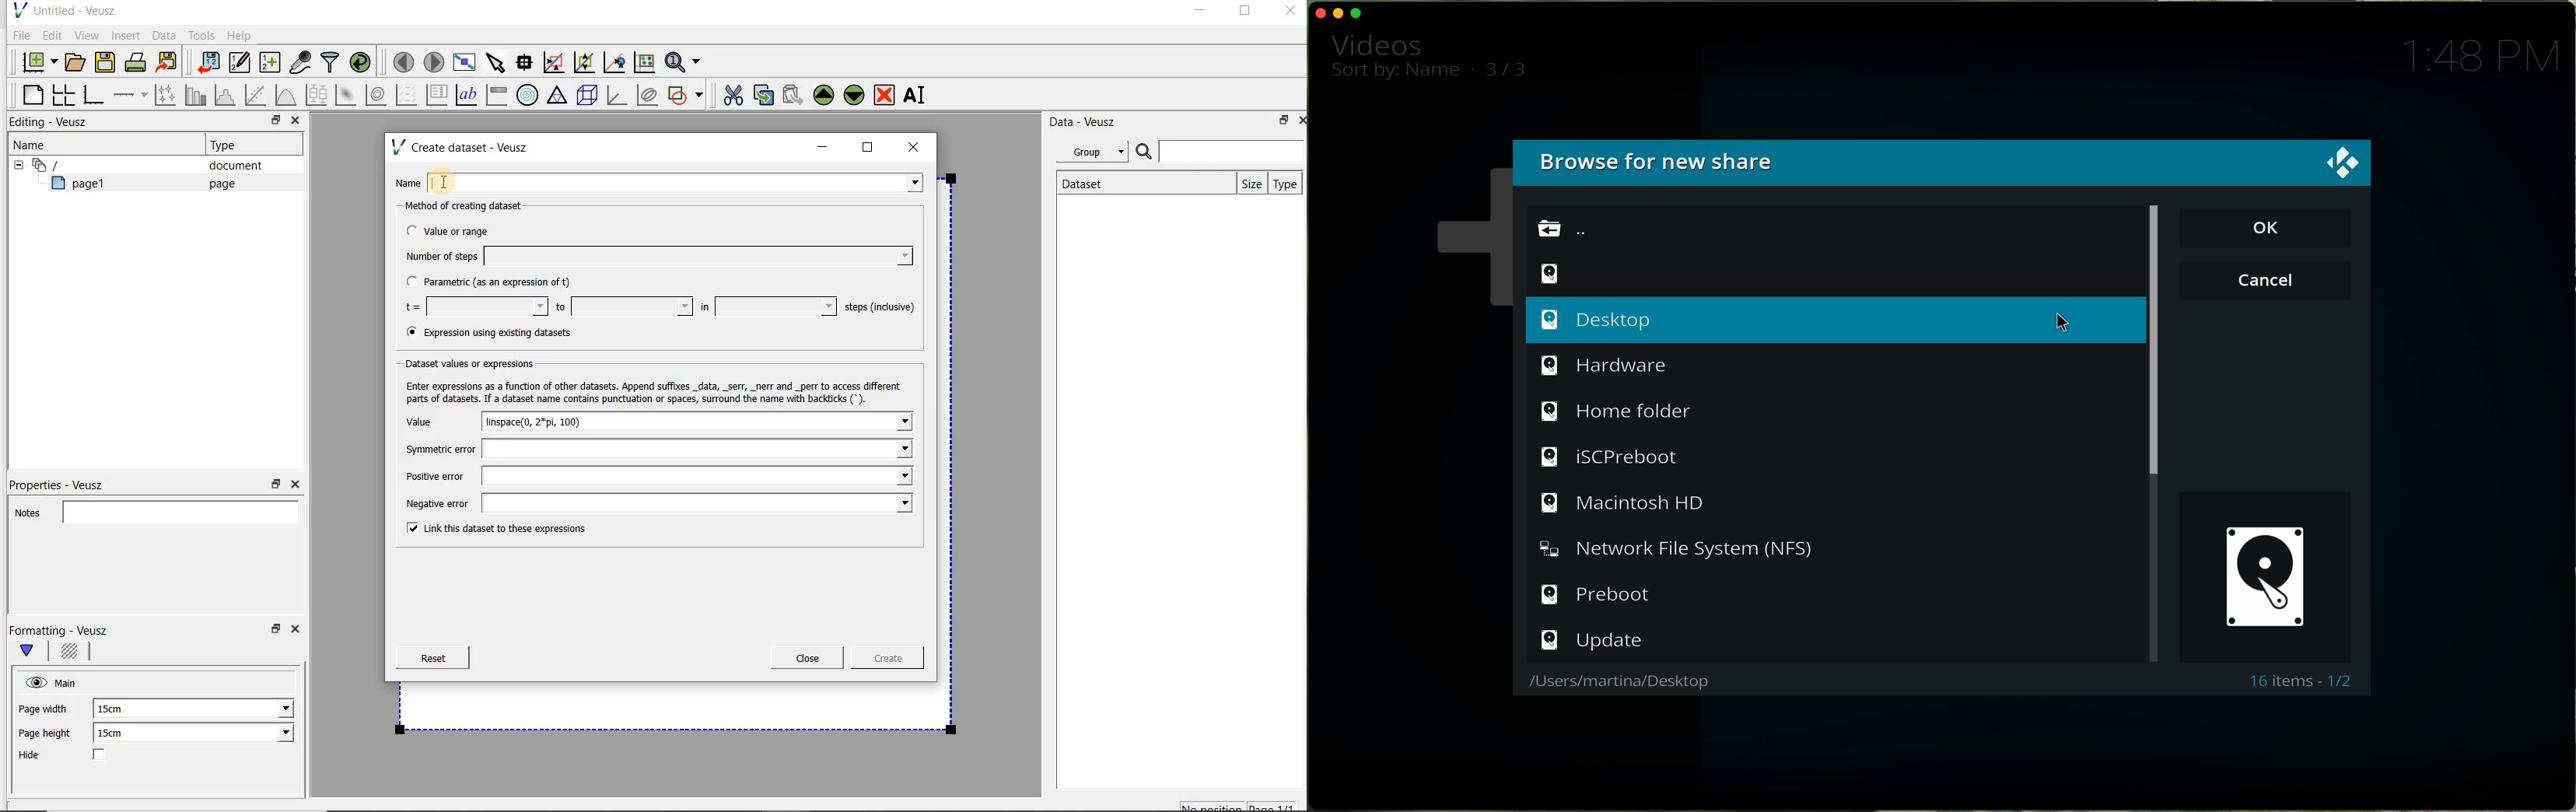  What do you see at coordinates (644, 61) in the screenshot?
I see `click to reset graph axes` at bounding box center [644, 61].